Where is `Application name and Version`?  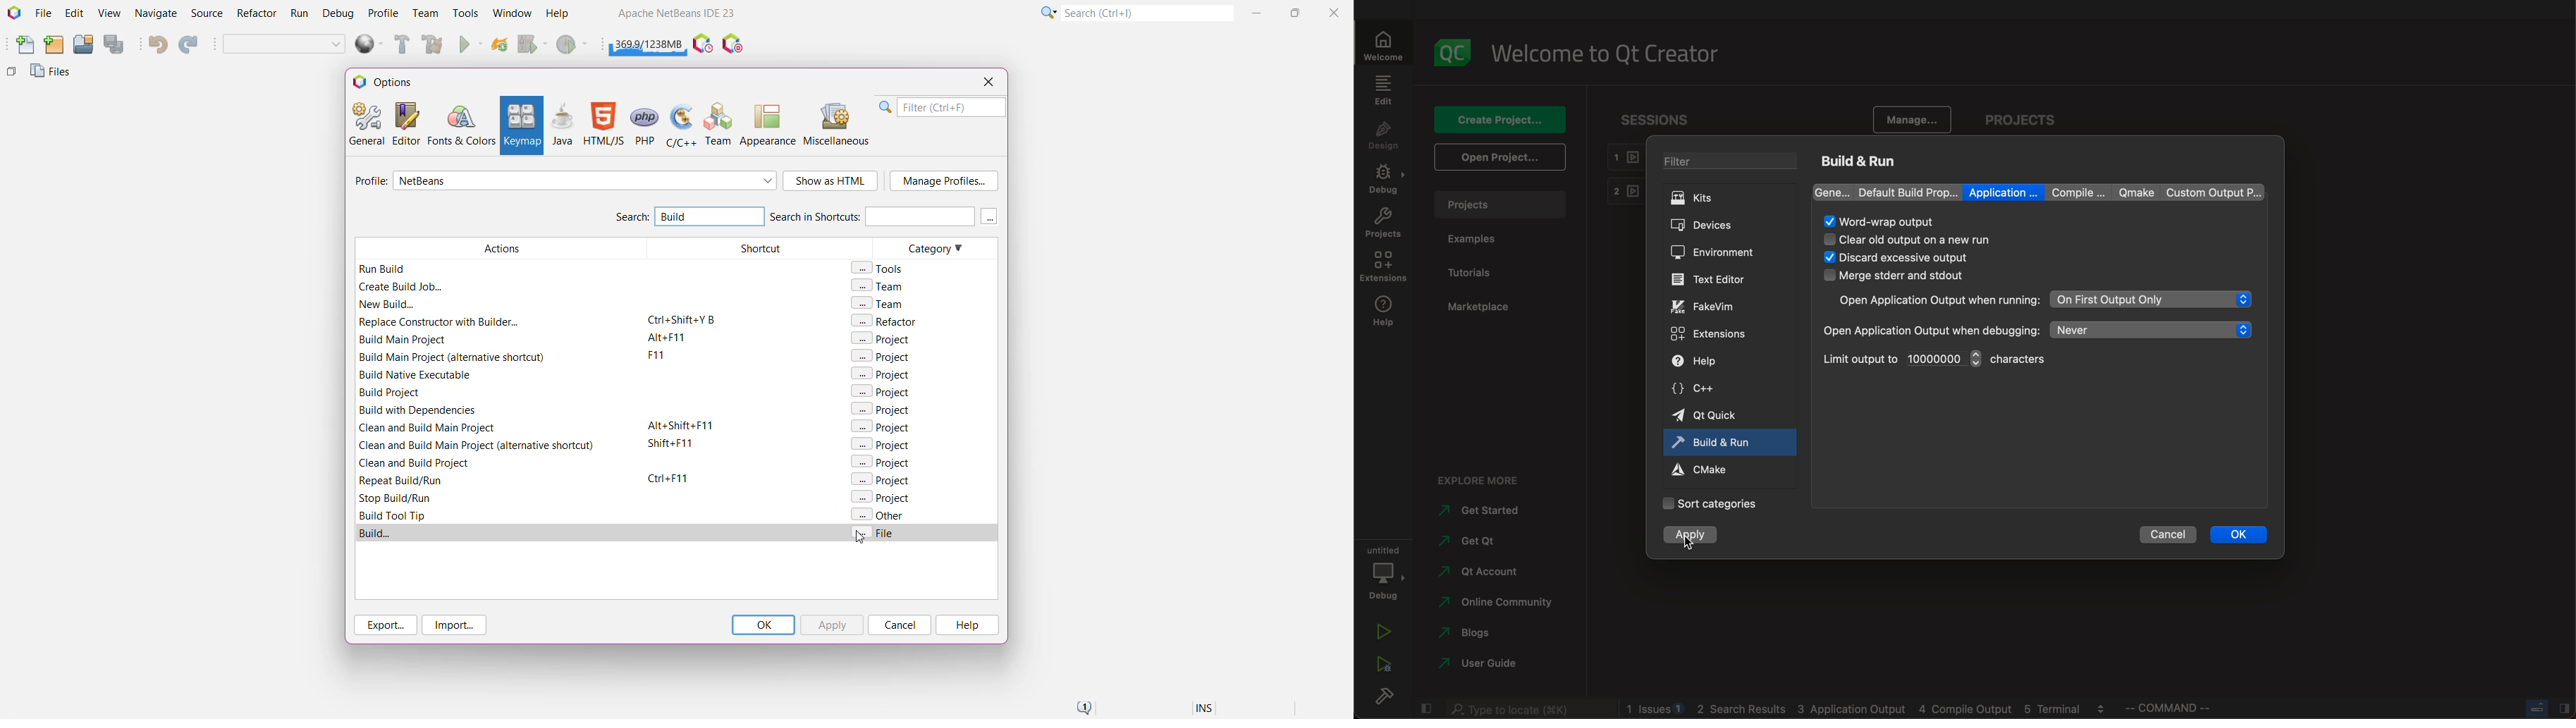
Application name and Version is located at coordinates (675, 16).